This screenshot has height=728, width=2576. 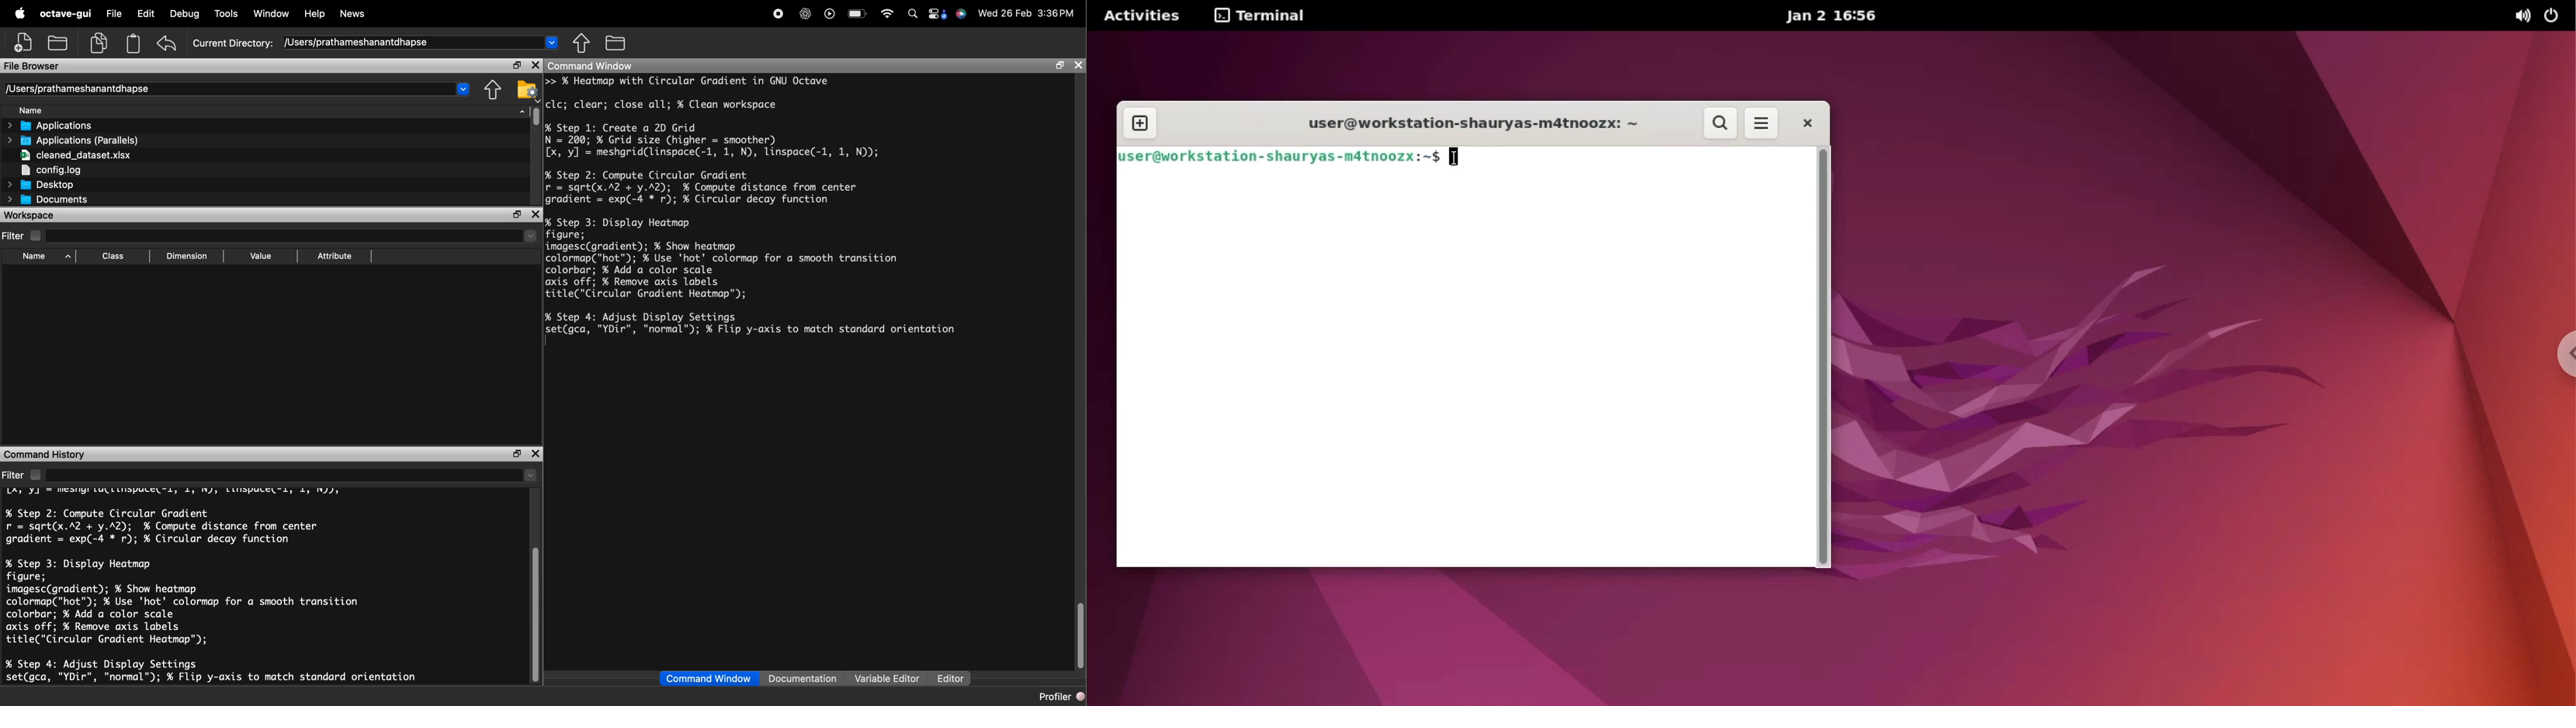 What do you see at coordinates (146, 13) in the screenshot?
I see `Edit` at bounding box center [146, 13].